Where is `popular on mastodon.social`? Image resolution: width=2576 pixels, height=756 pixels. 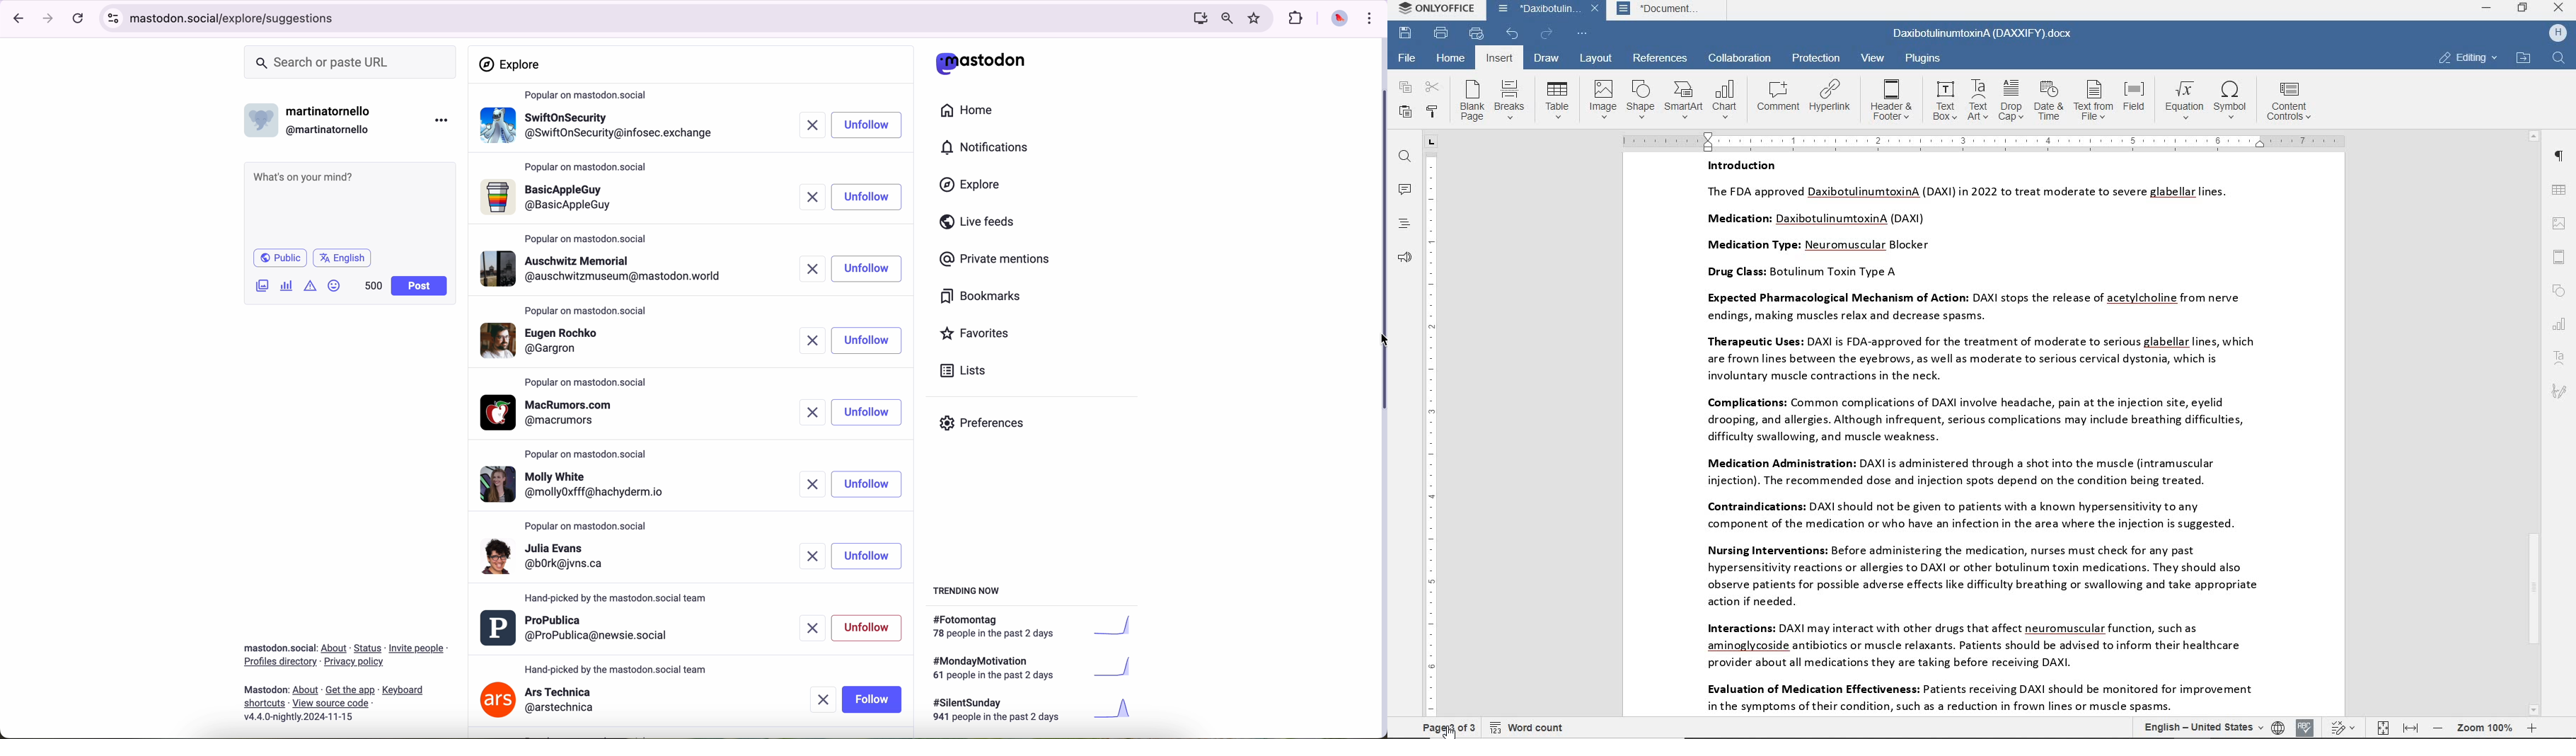 popular on mastodon.social is located at coordinates (618, 598).